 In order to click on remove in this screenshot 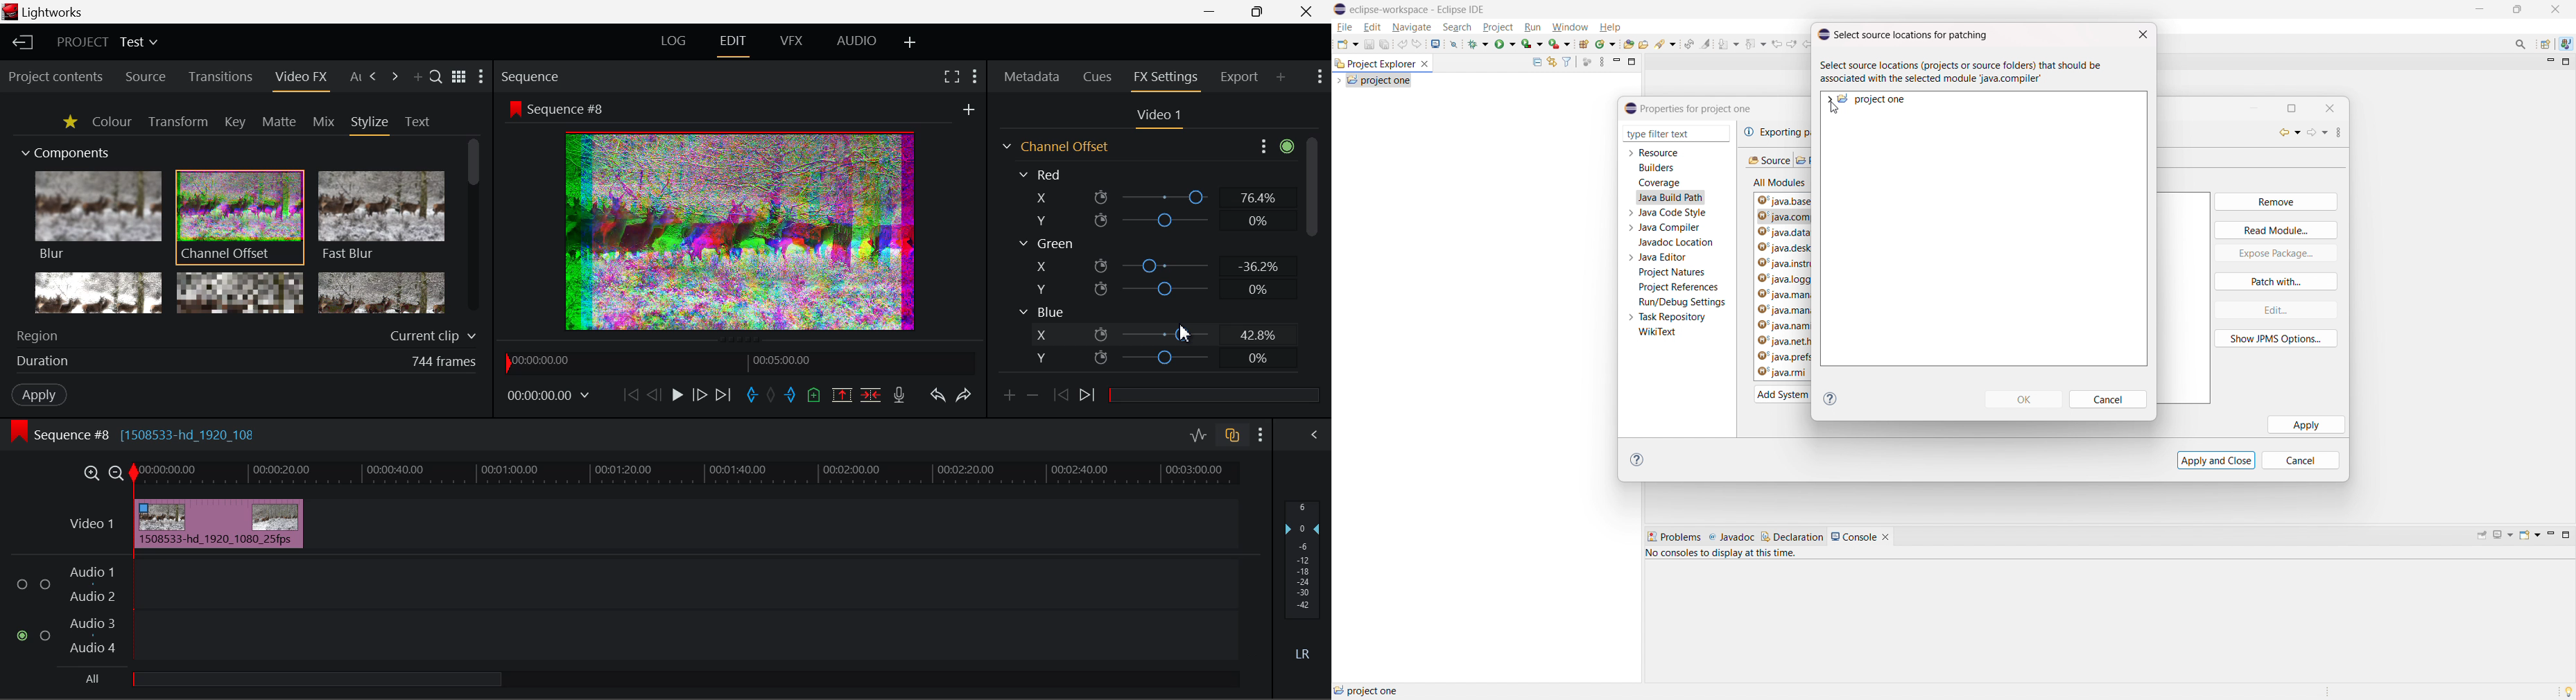, I will do `click(2275, 202)`.